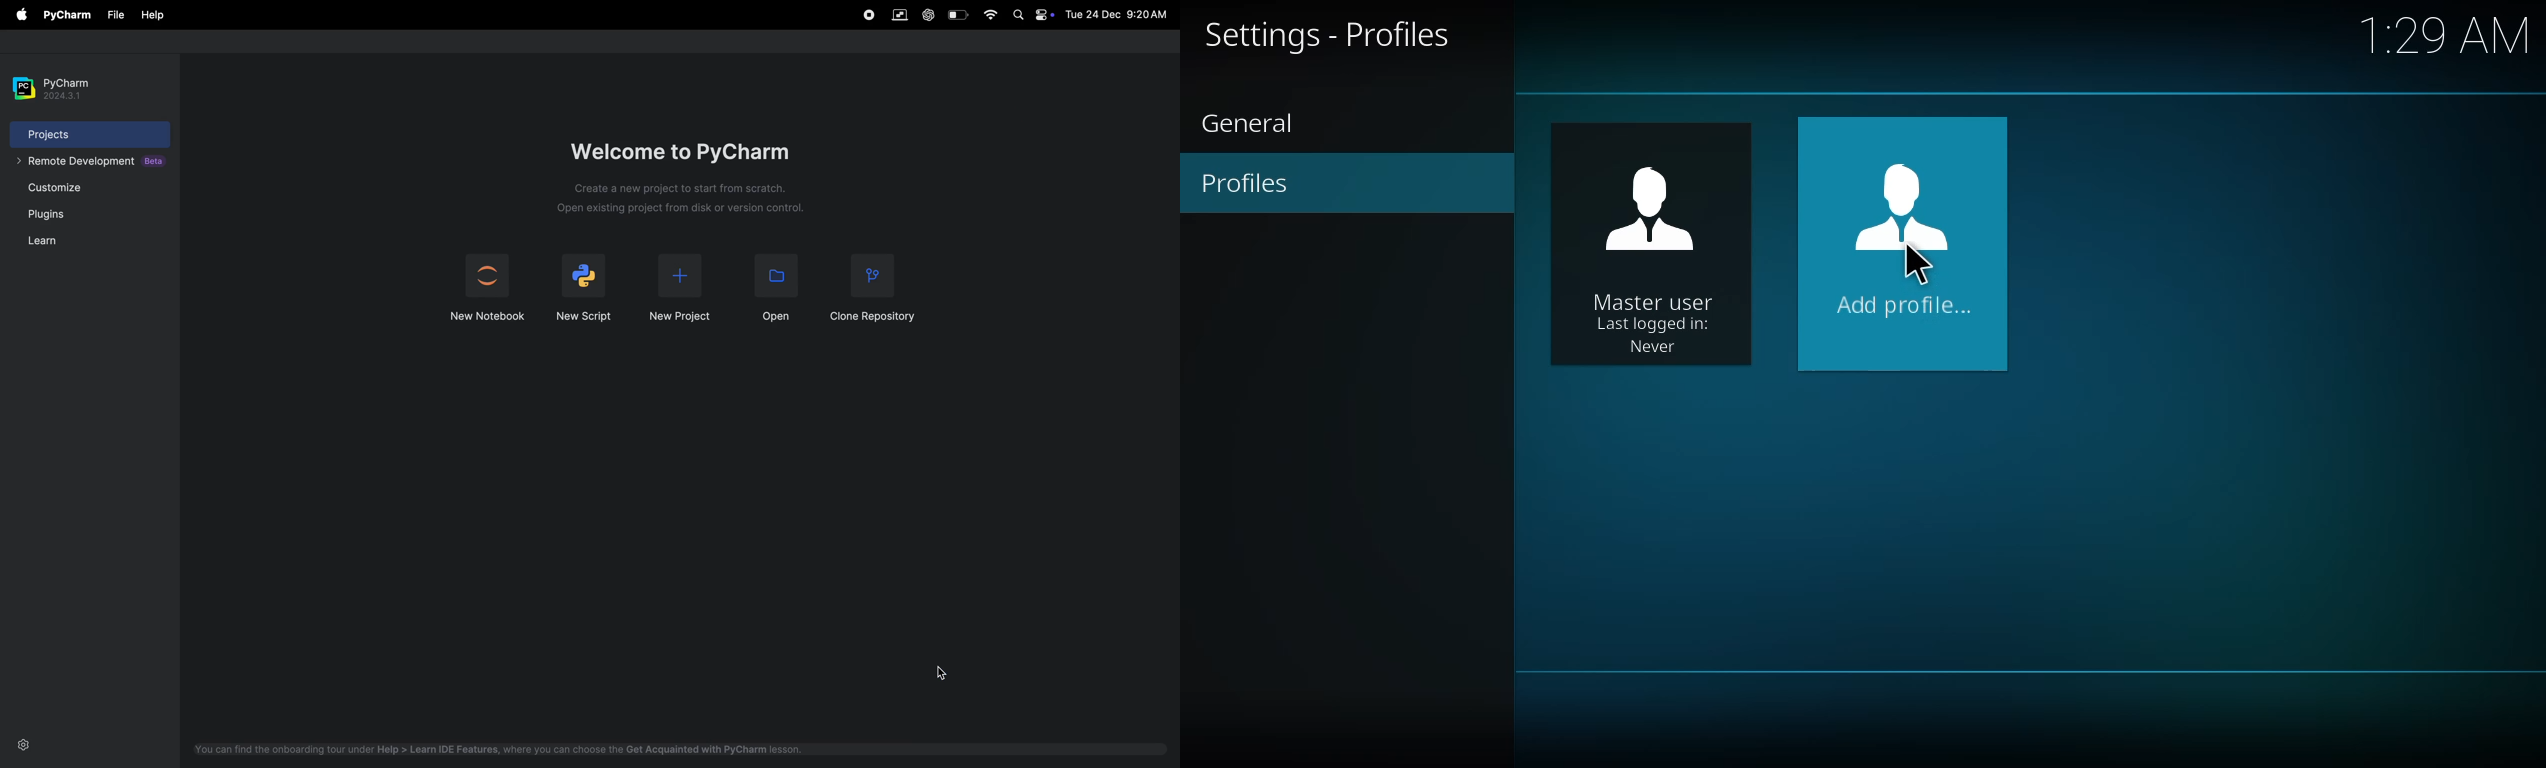 Image resolution: width=2548 pixels, height=784 pixels. What do you see at coordinates (93, 162) in the screenshot?
I see `remote developement` at bounding box center [93, 162].